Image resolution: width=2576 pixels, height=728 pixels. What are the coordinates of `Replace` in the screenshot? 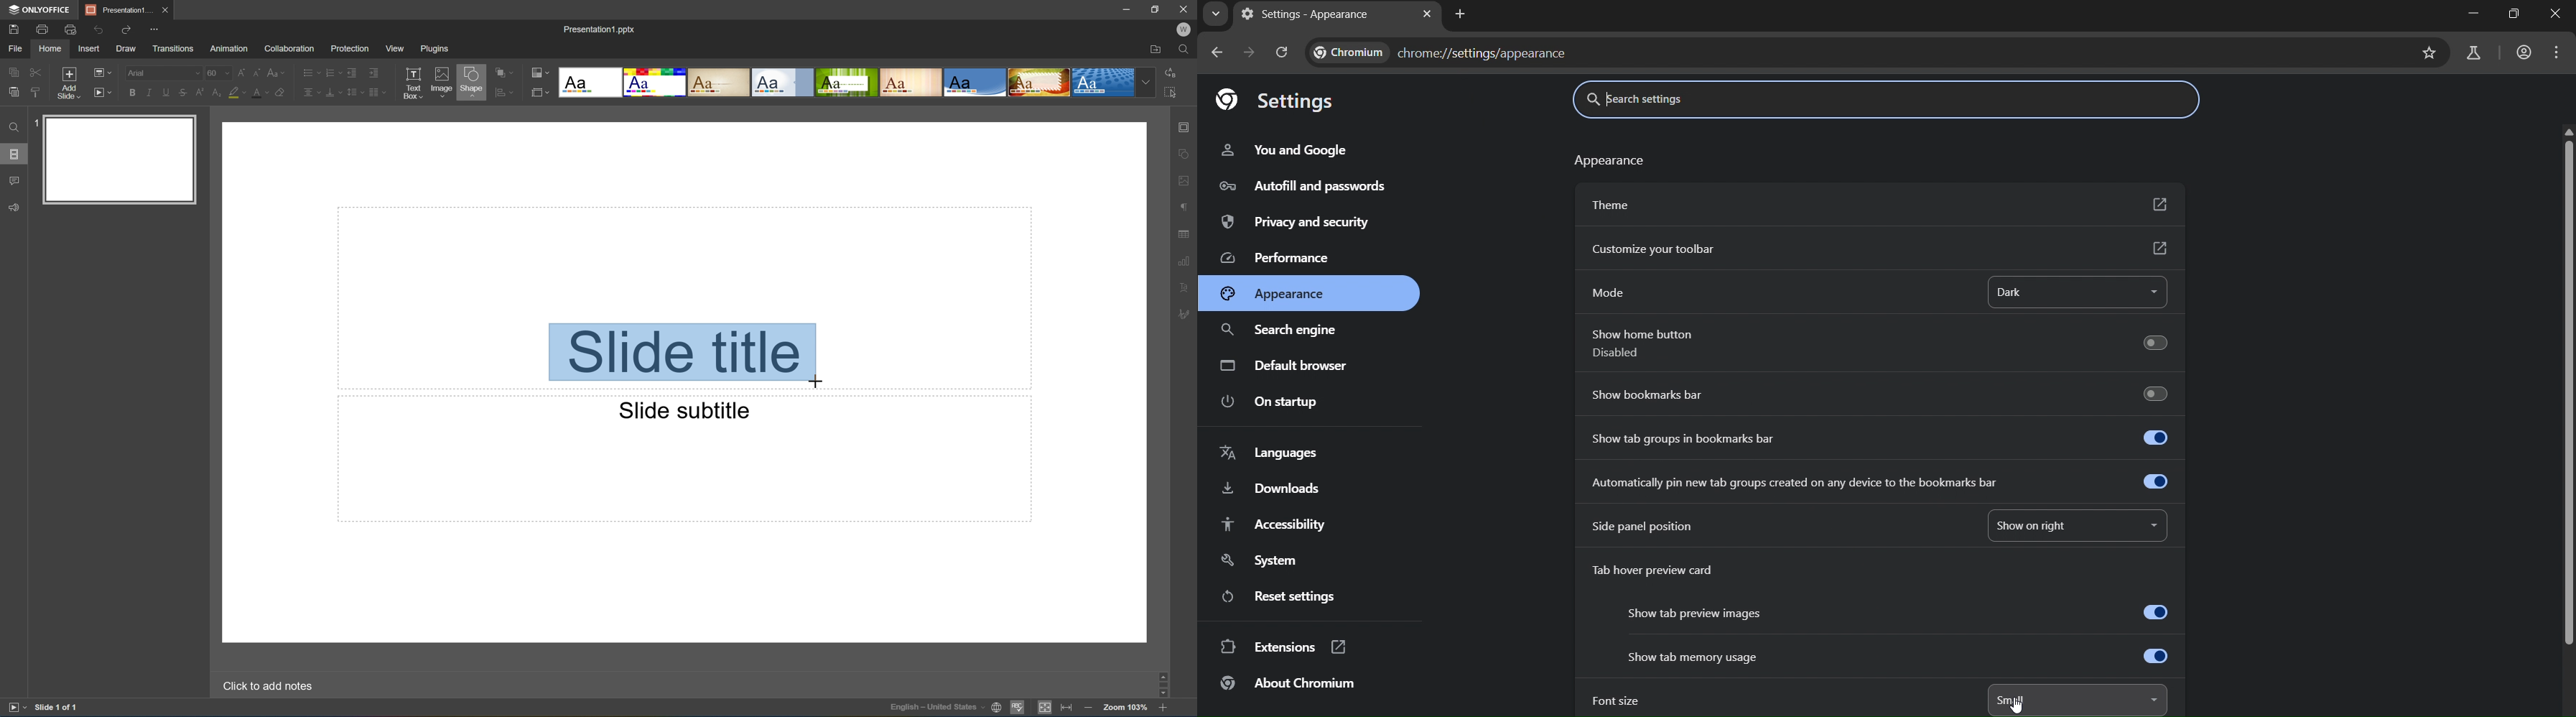 It's located at (1174, 72).